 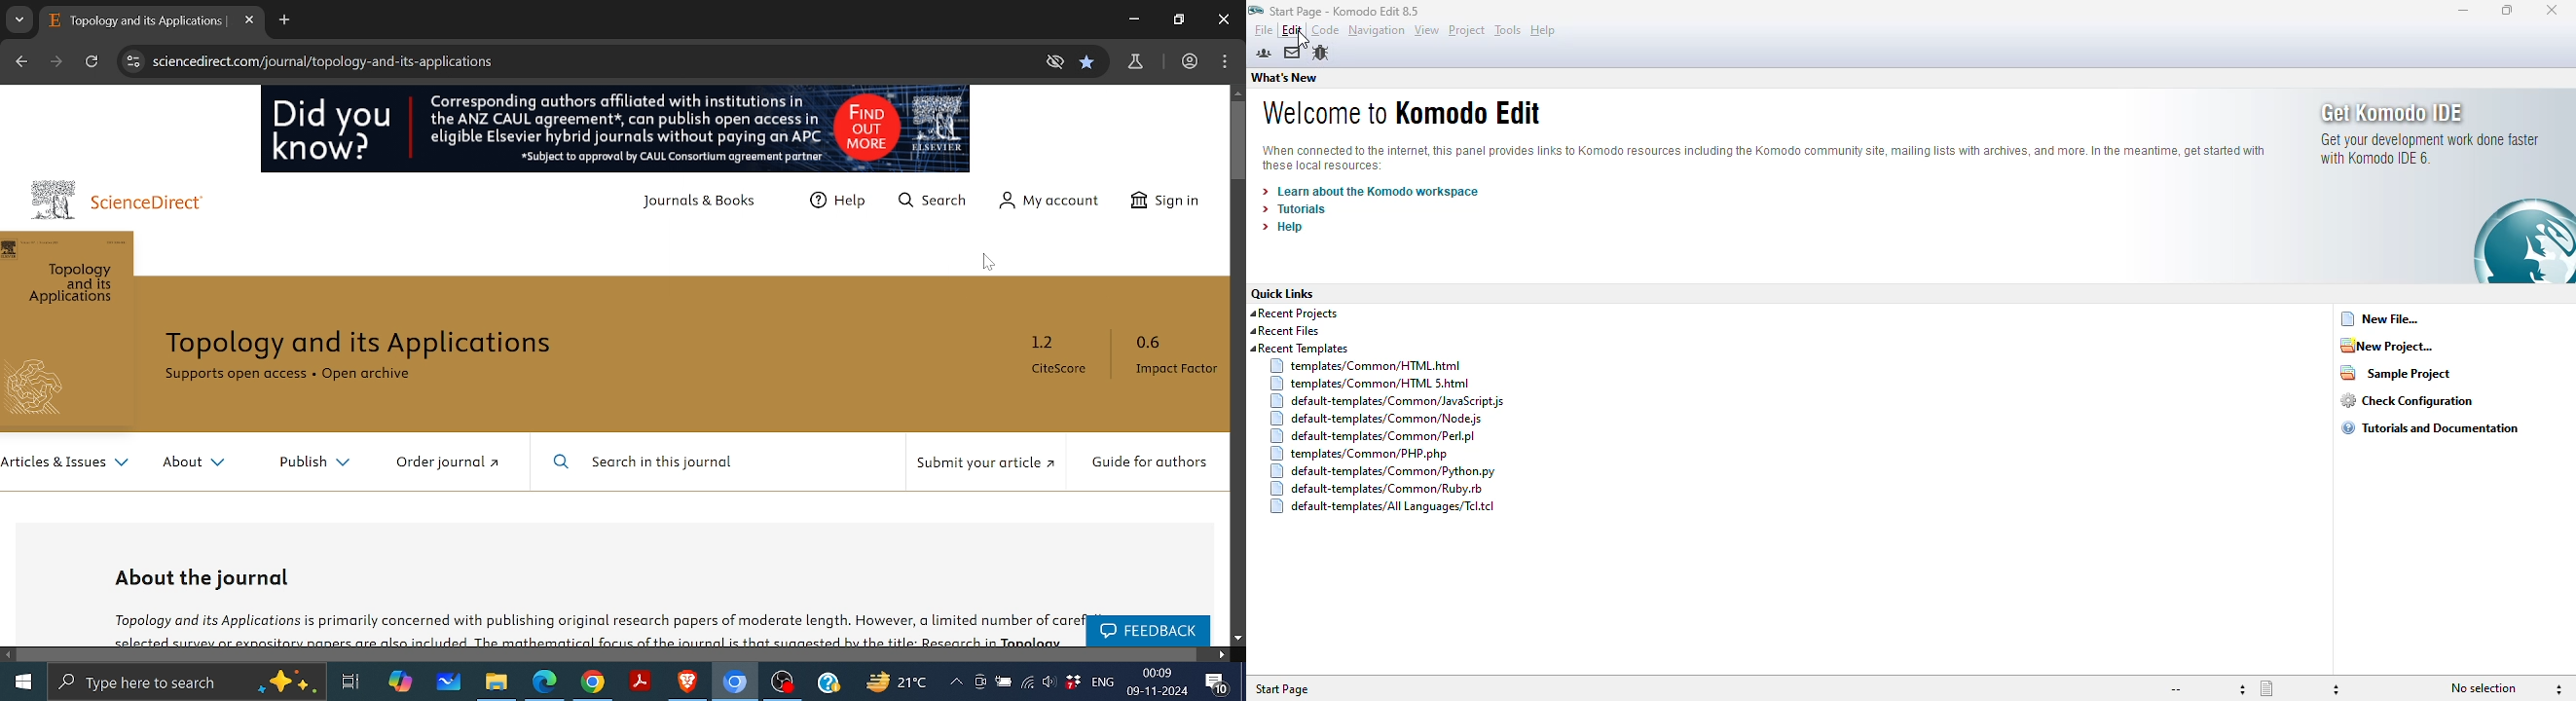 I want to click on Topology and its Applications, so click(x=373, y=344).